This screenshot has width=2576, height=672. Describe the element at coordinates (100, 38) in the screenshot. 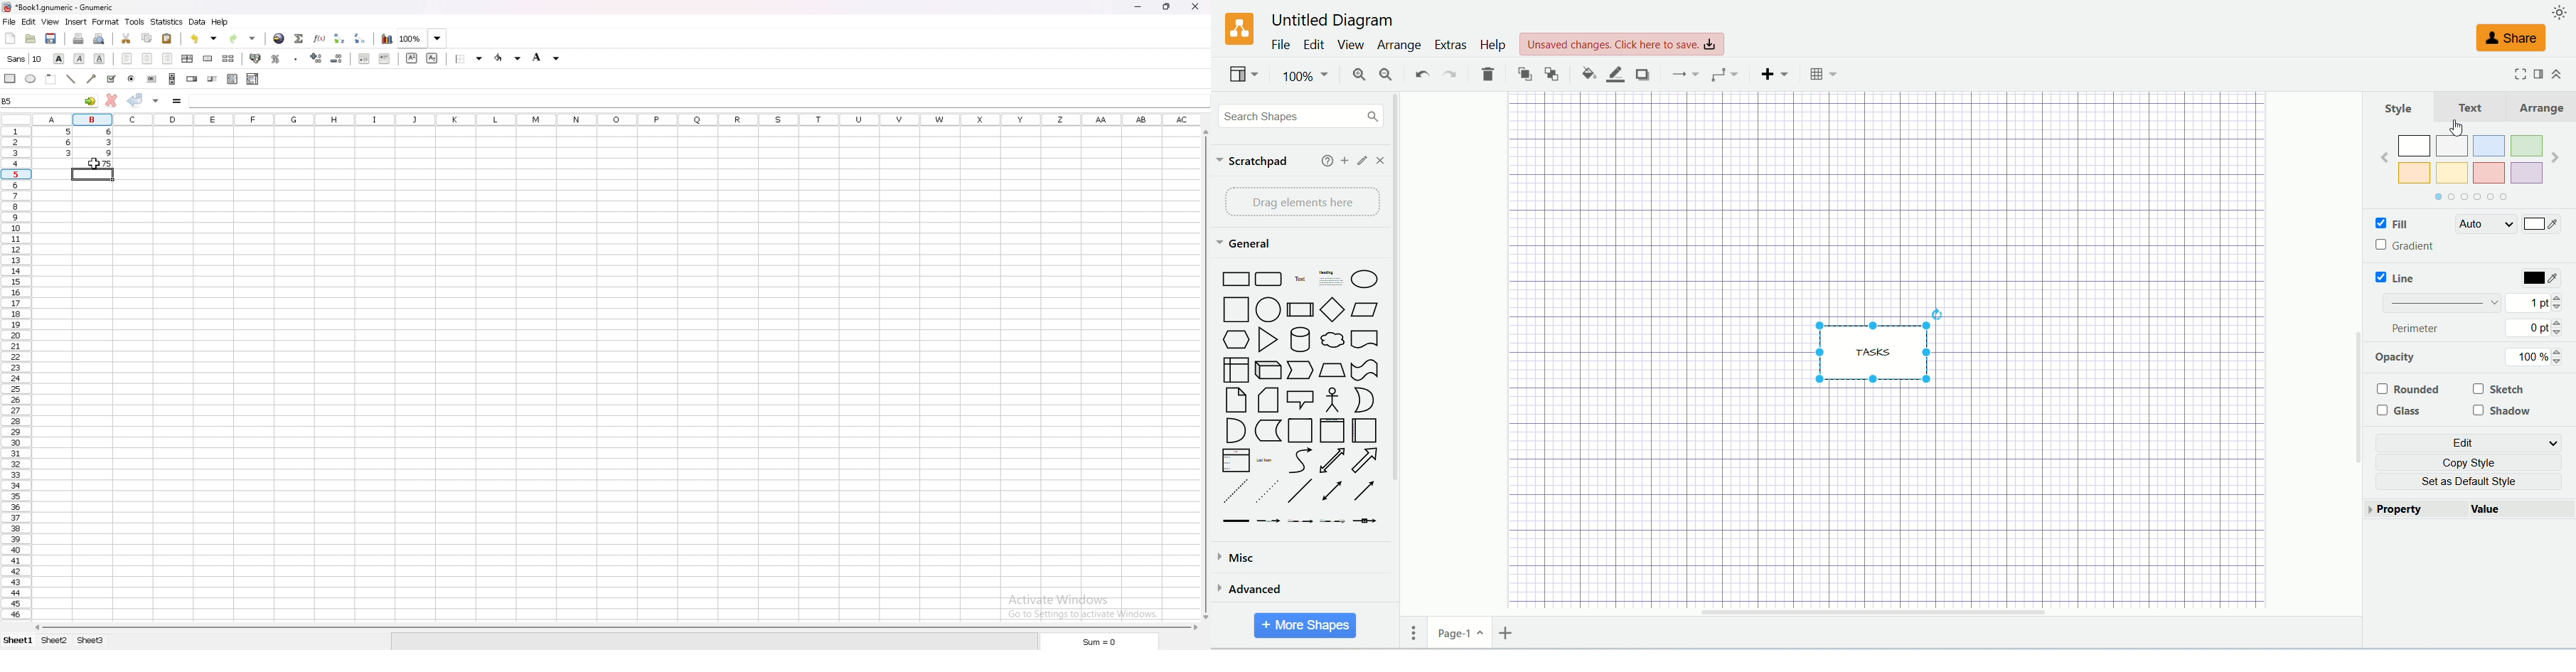

I see `print preview` at that location.